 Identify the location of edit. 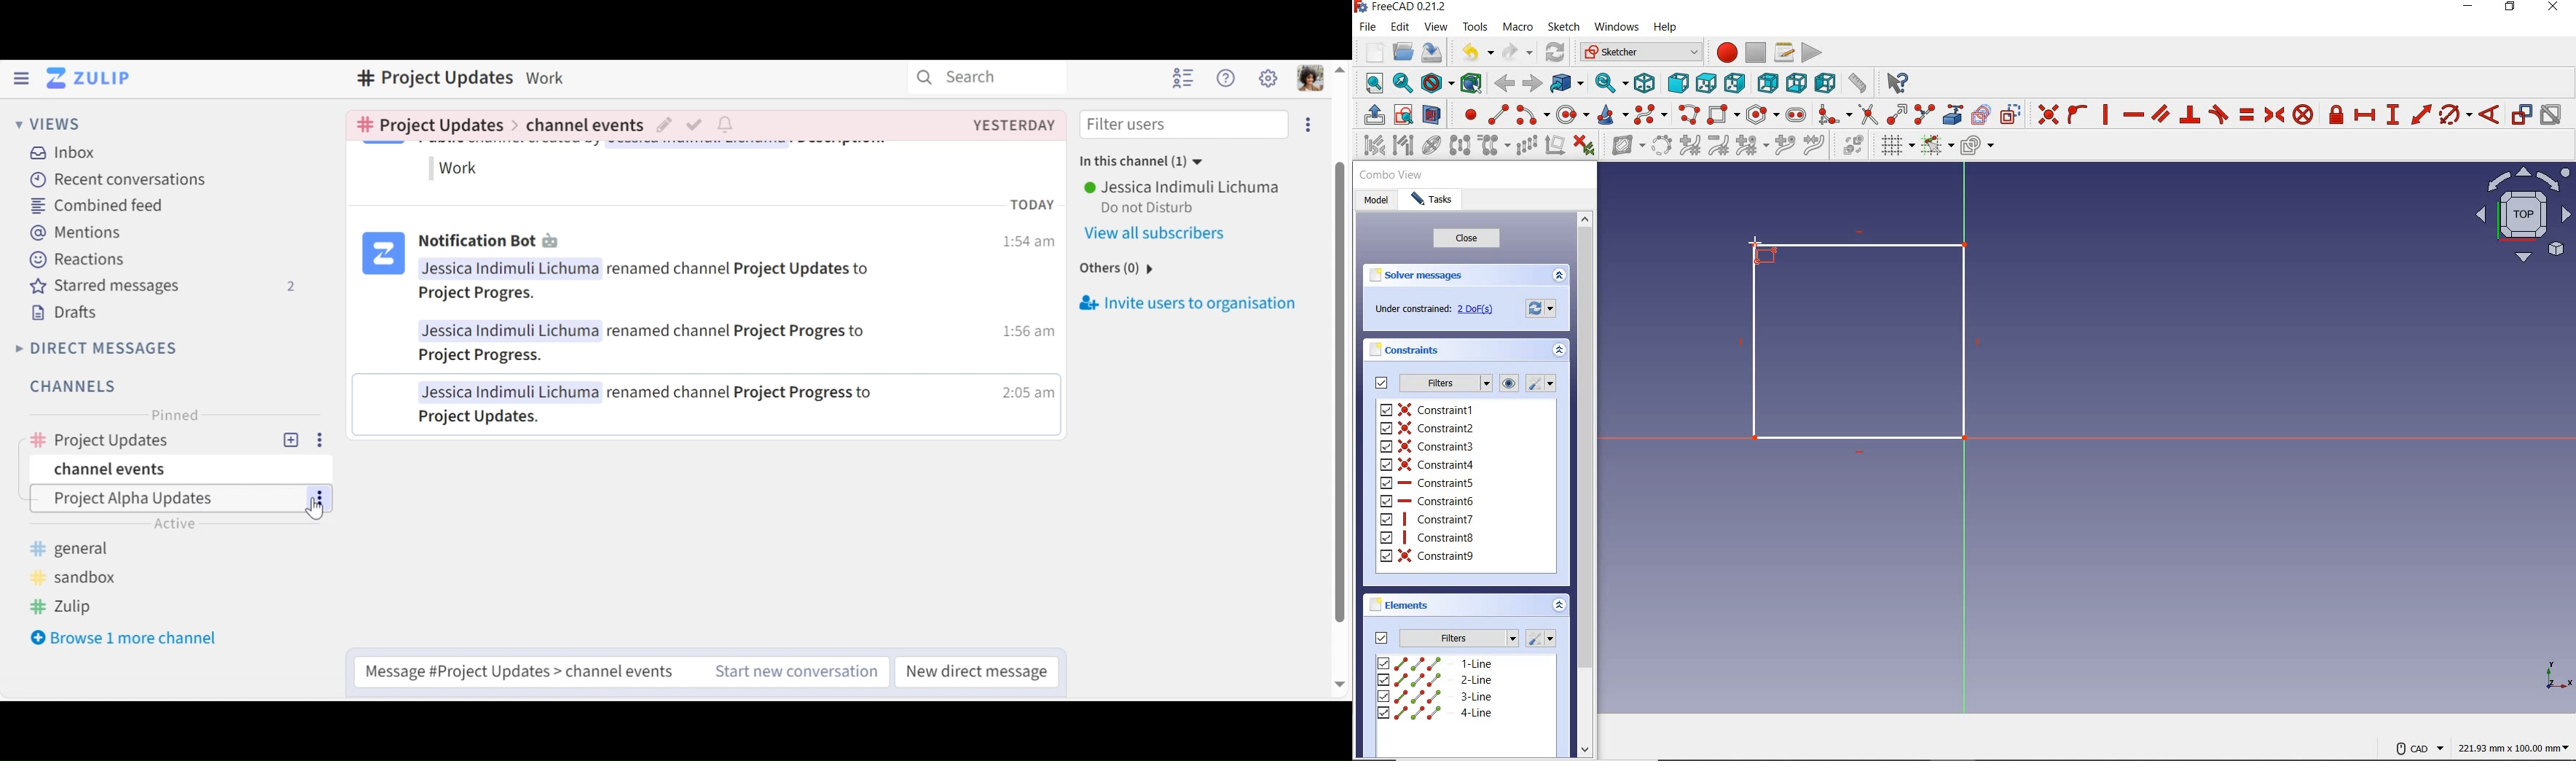
(1402, 27).